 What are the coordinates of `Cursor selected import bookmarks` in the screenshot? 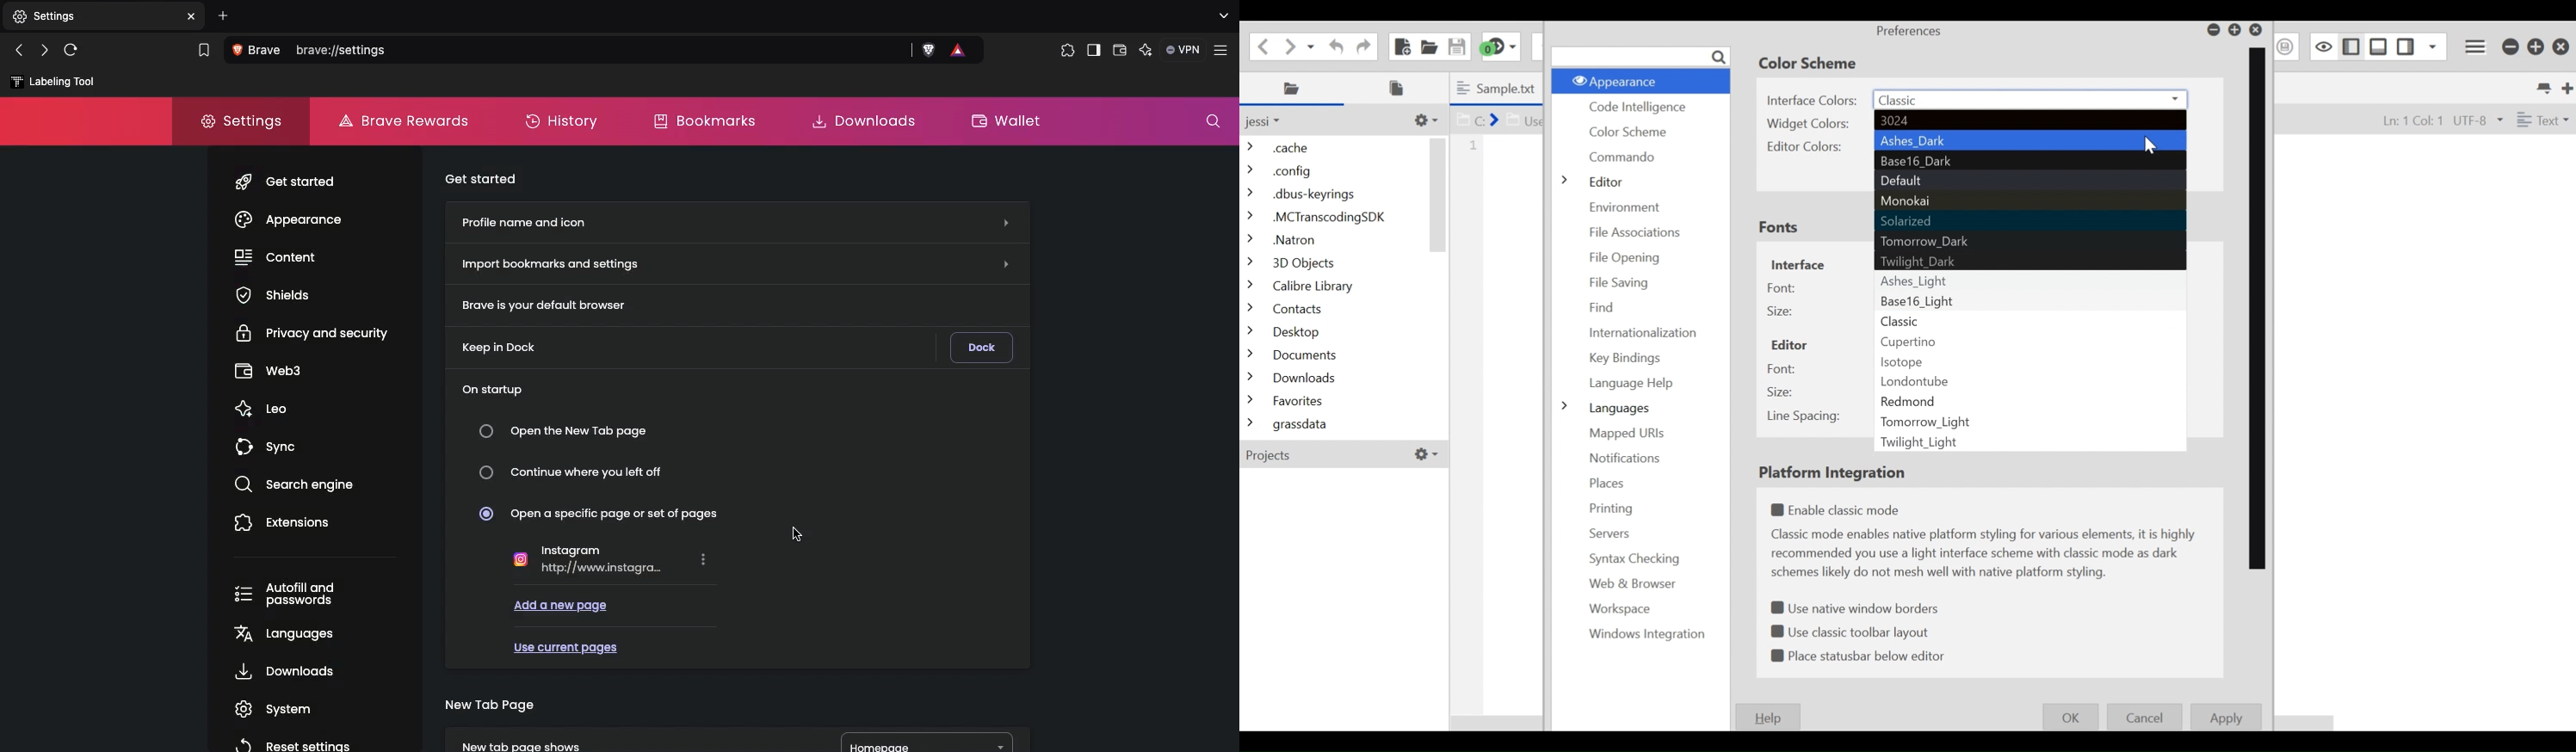 It's located at (800, 533).